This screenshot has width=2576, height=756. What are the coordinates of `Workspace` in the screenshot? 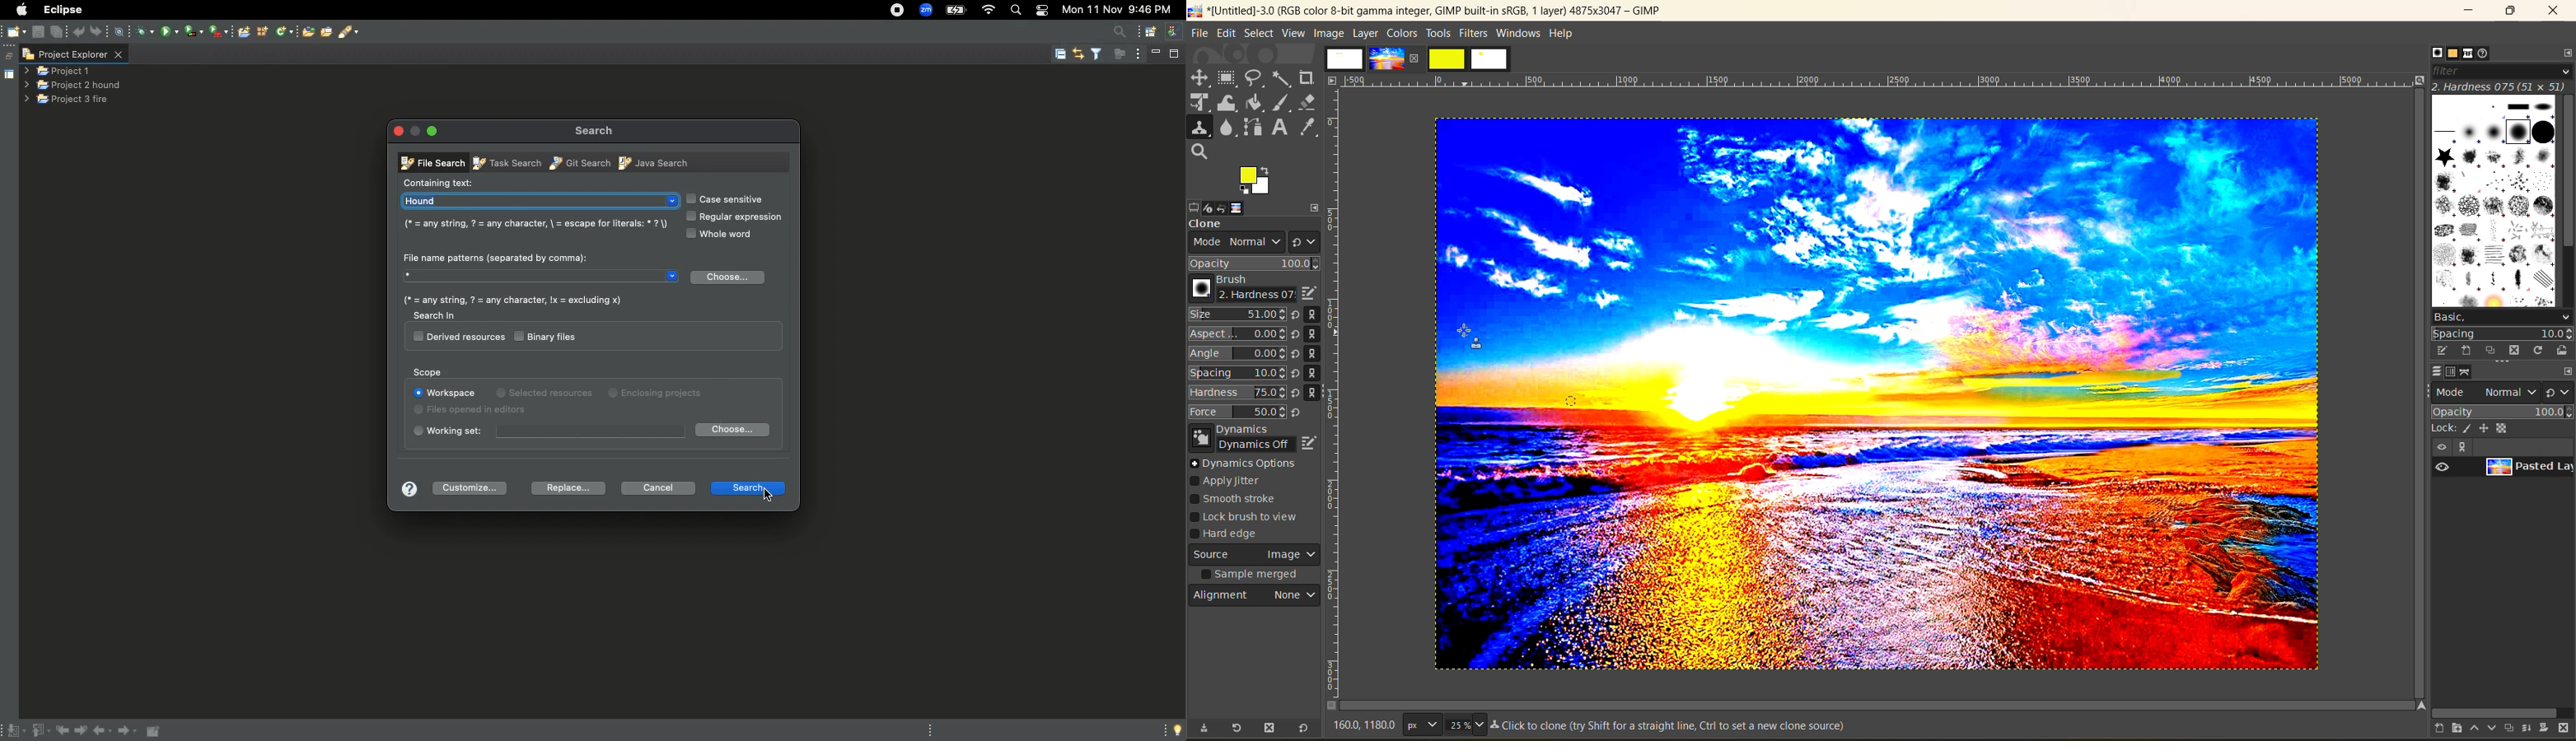 It's located at (443, 393).